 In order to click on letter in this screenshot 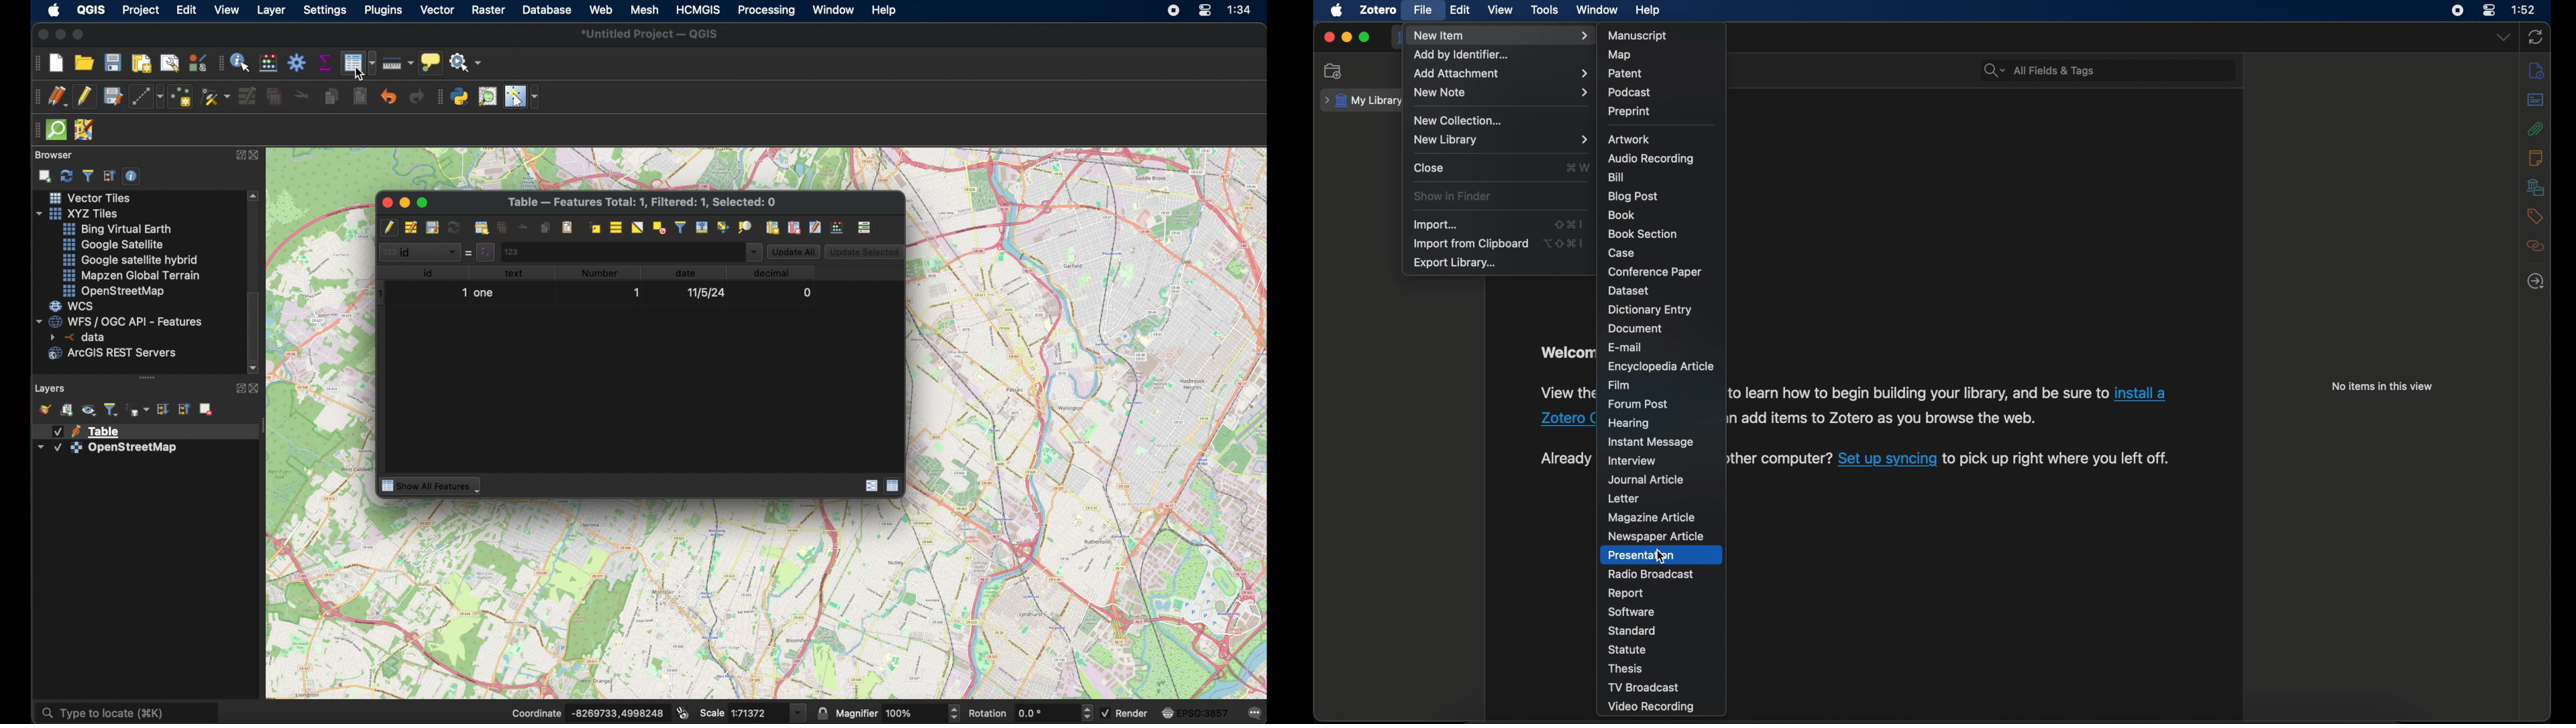, I will do `click(1623, 499)`.